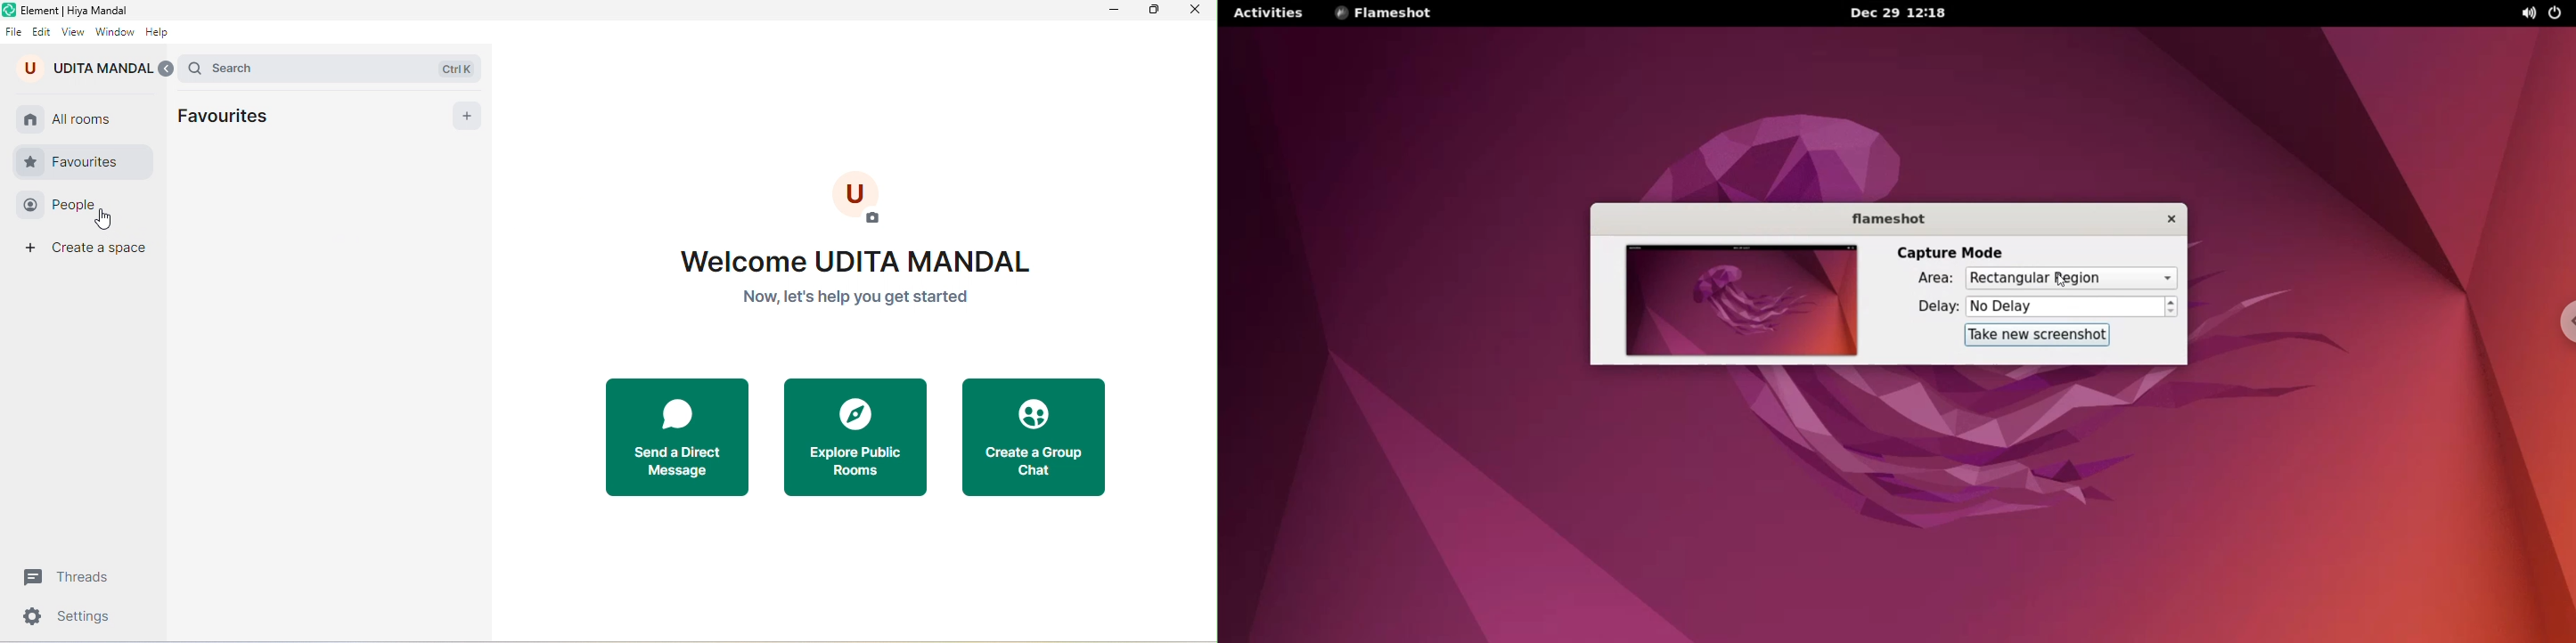 The image size is (2576, 644). I want to click on threads, so click(76, 576).